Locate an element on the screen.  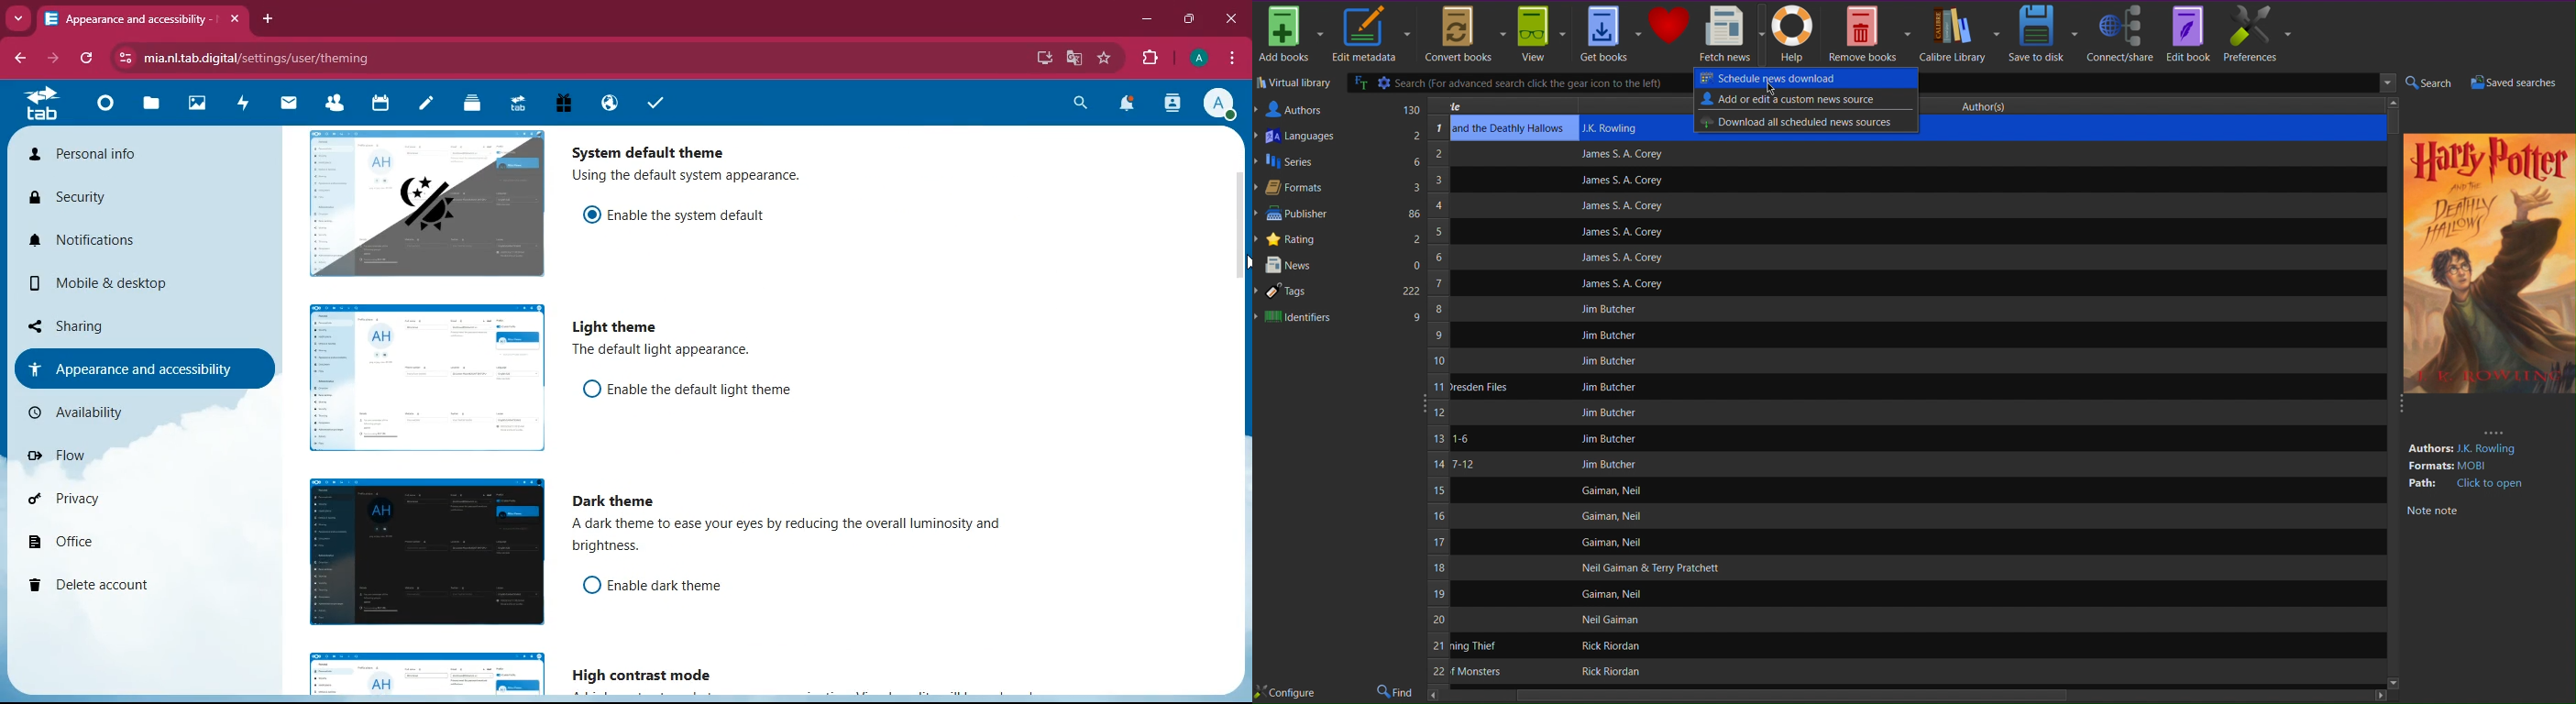
Authors is located at coordinates (1339, 108).